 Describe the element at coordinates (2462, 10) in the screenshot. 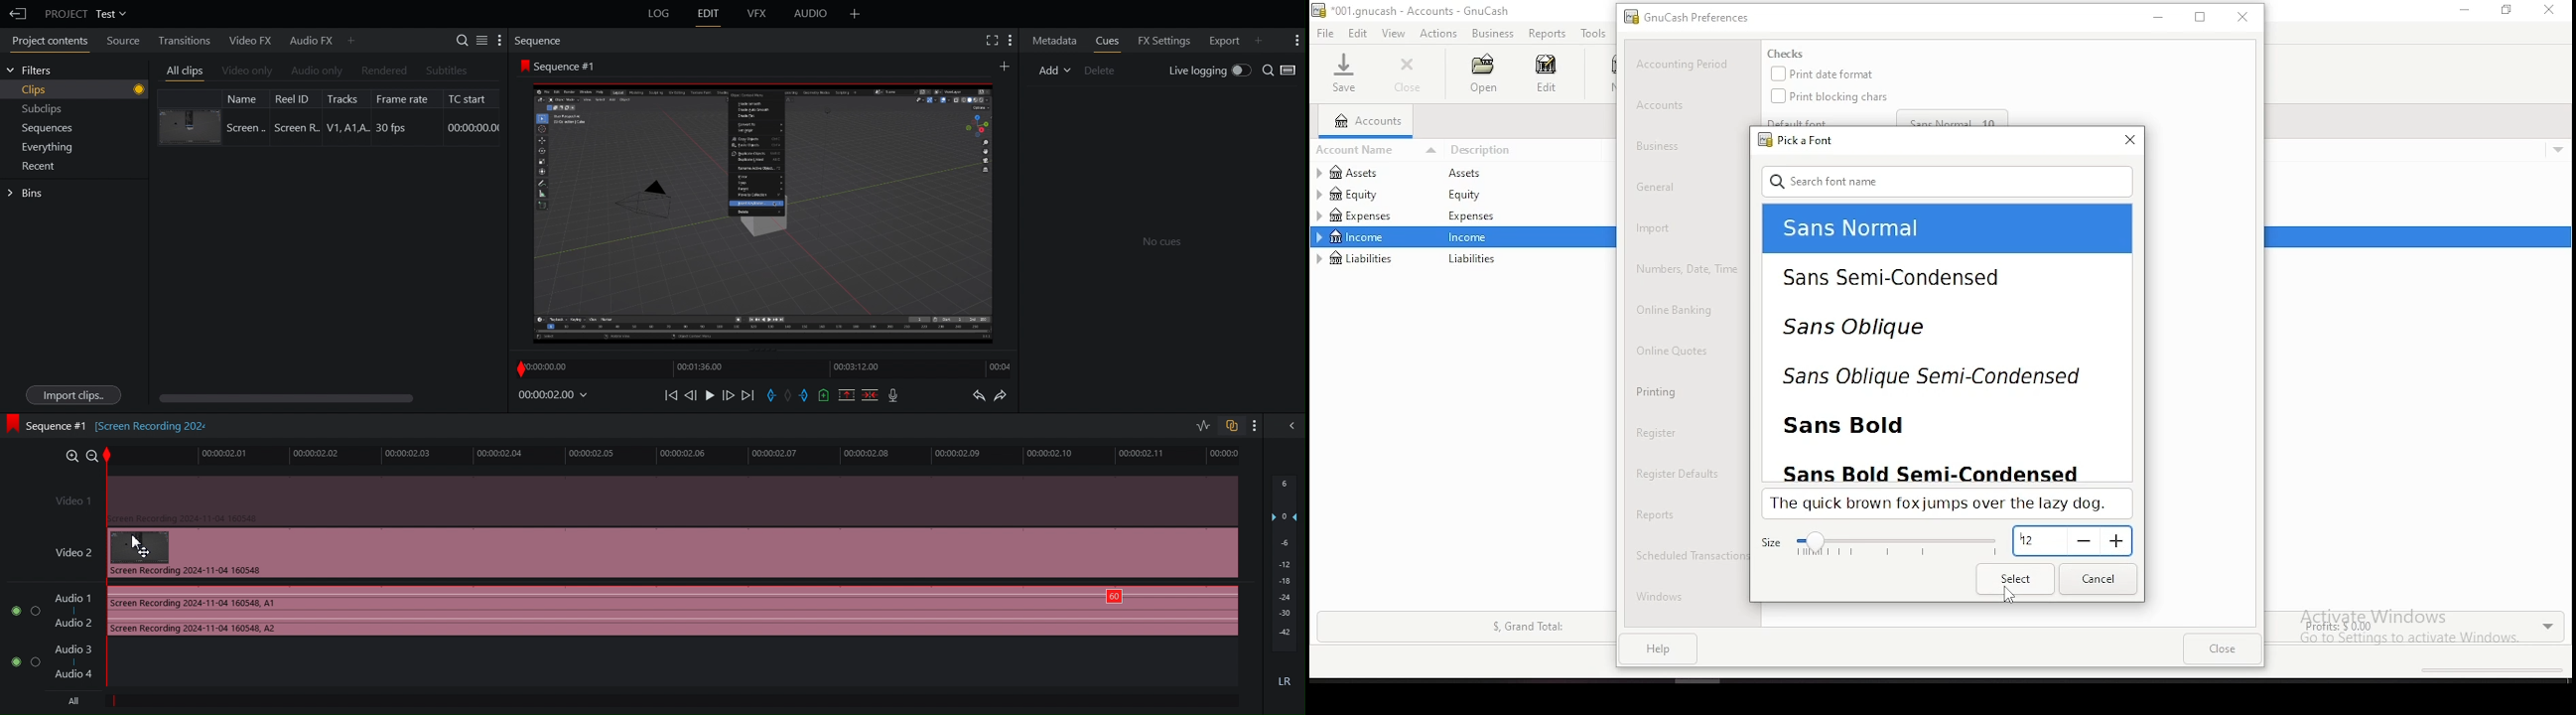

I see `minimize` at that location.